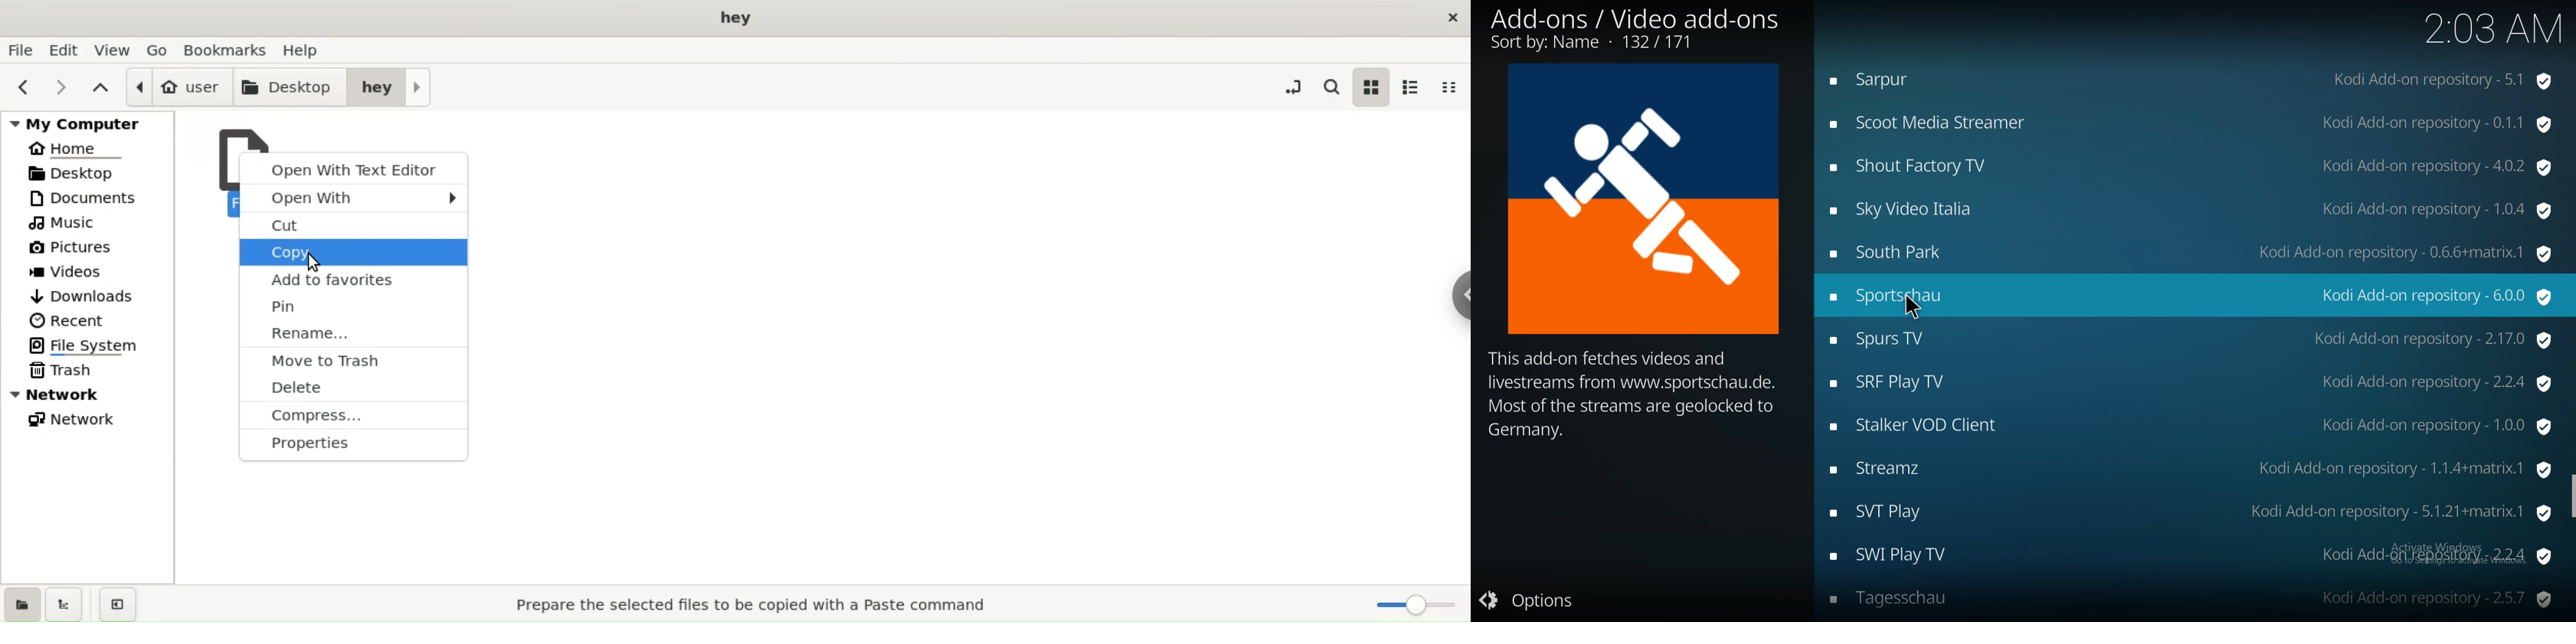 The image size is (2576, 644). What do you see at coordinates (1642, 199) in the screenshot?
I see `icon` at bounding box center [1642, 199].